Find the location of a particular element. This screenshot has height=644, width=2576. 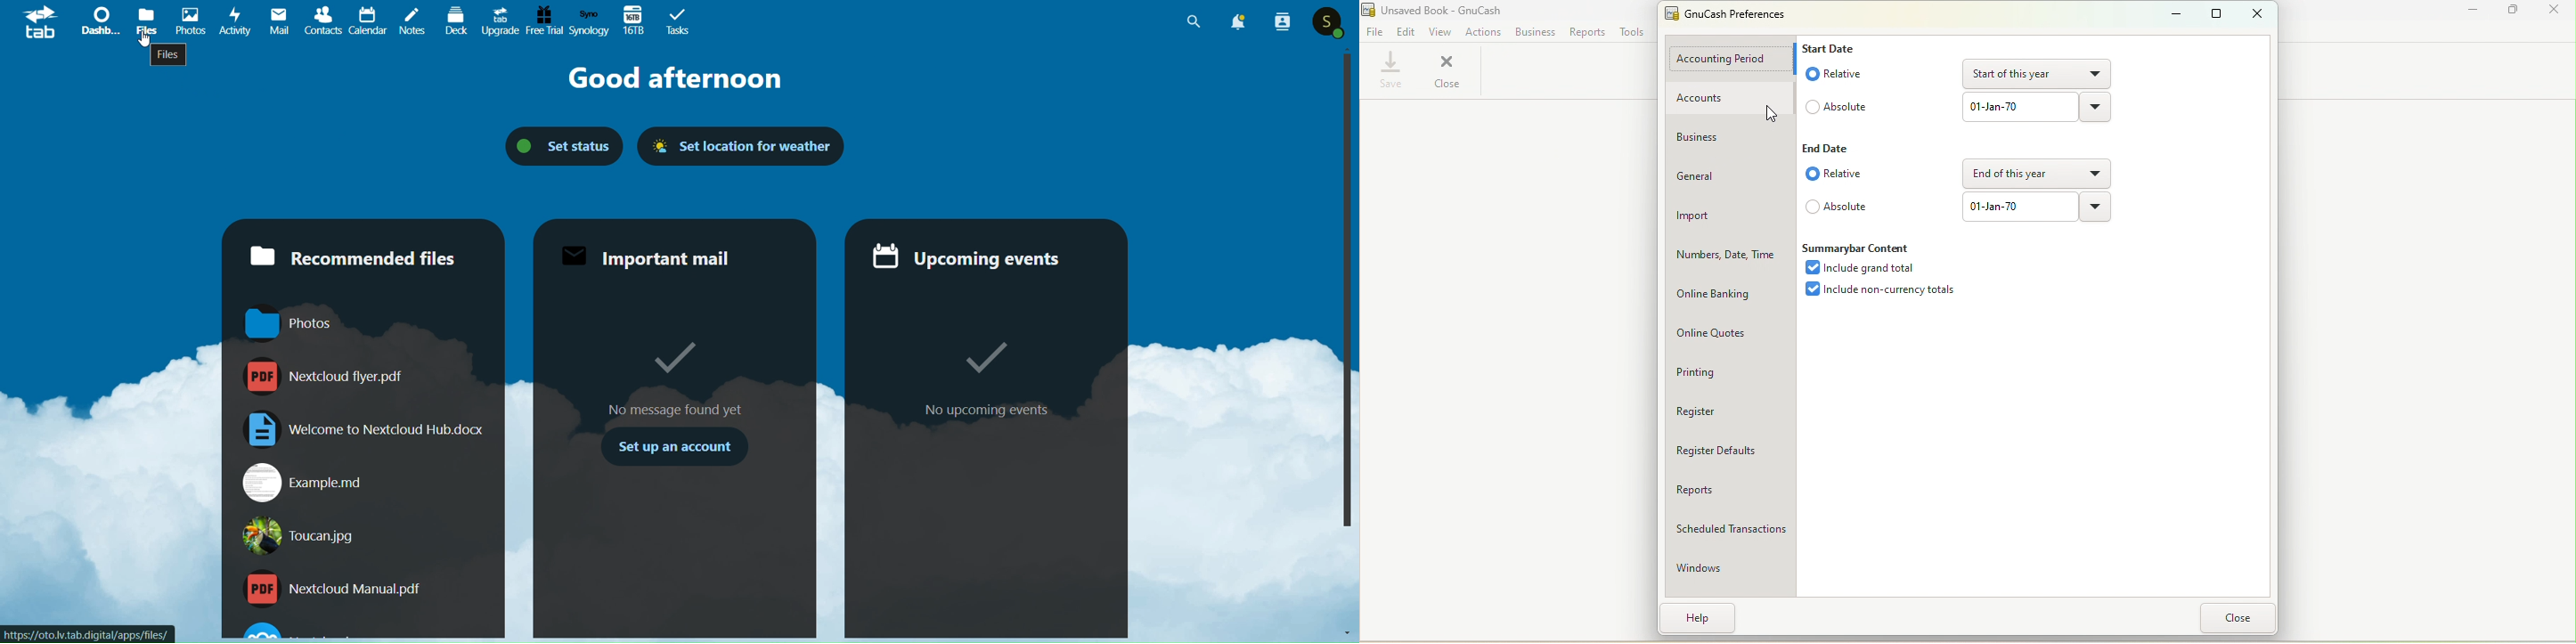

Vertical slide bar is located at coordinates (1346, 288).